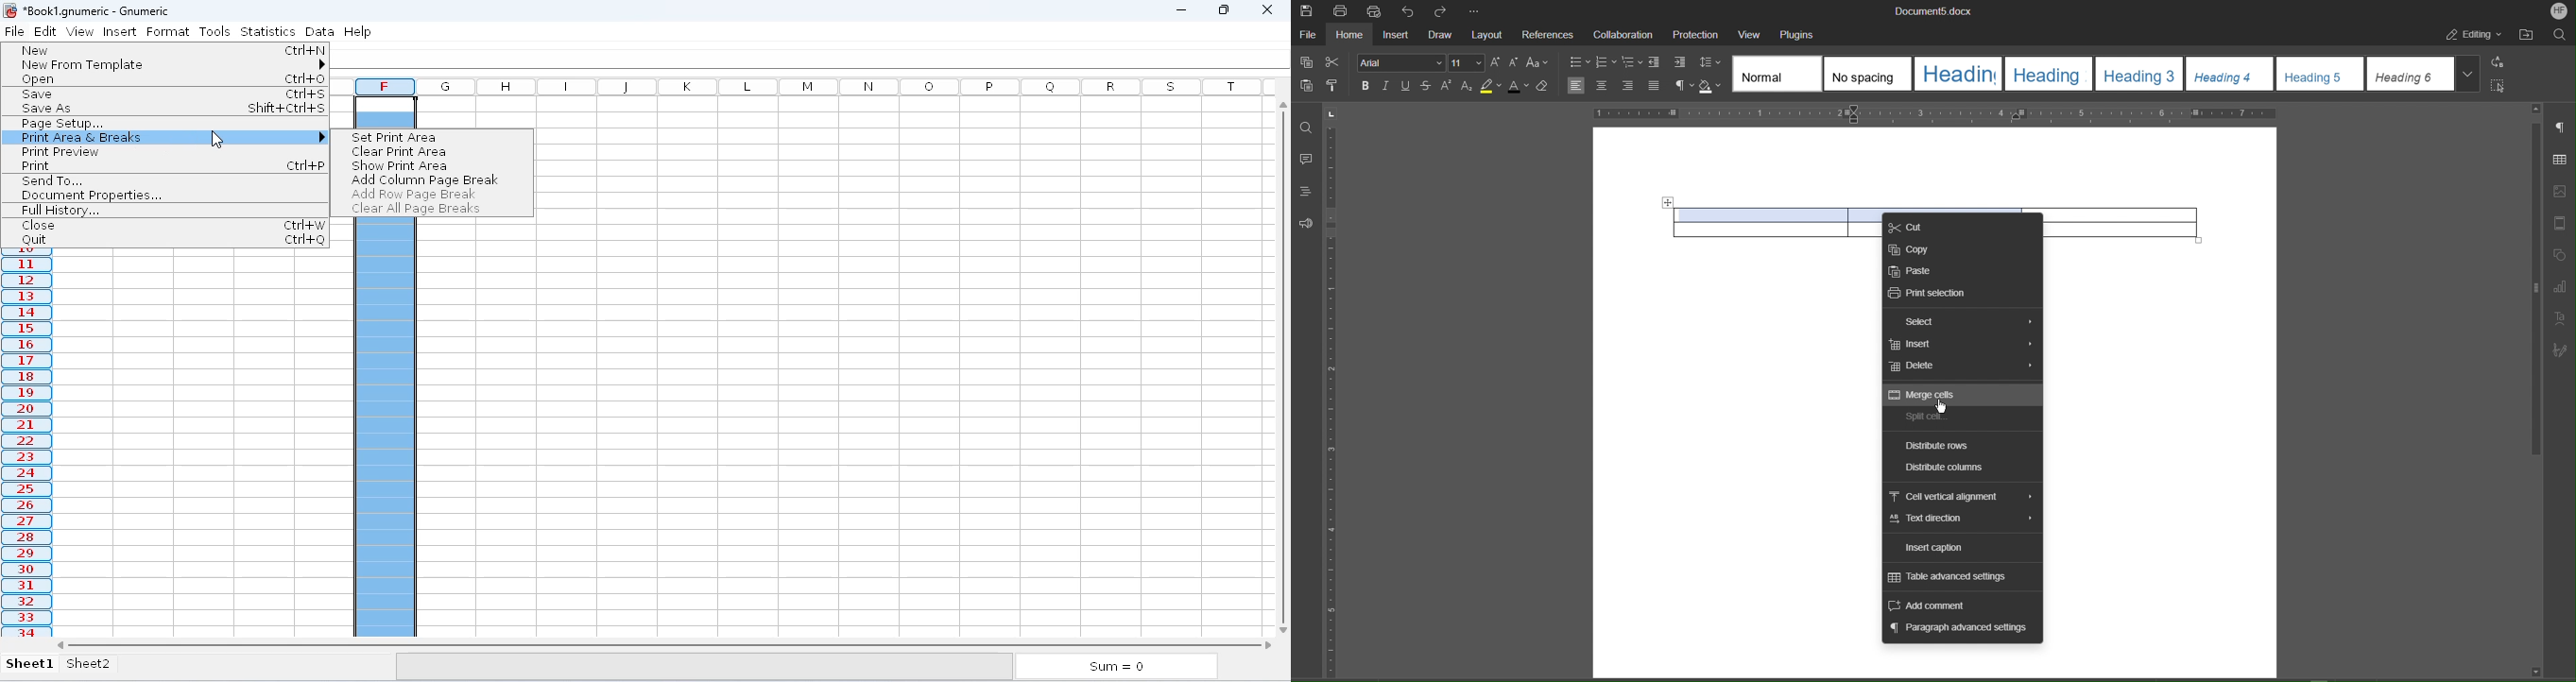 Image resolution: width=2576 pixels, height=700 pixels. What do you see at coordinates (1519, 86) in the screenshot?
I see `Text Color` at bounding box center [1519, 86].